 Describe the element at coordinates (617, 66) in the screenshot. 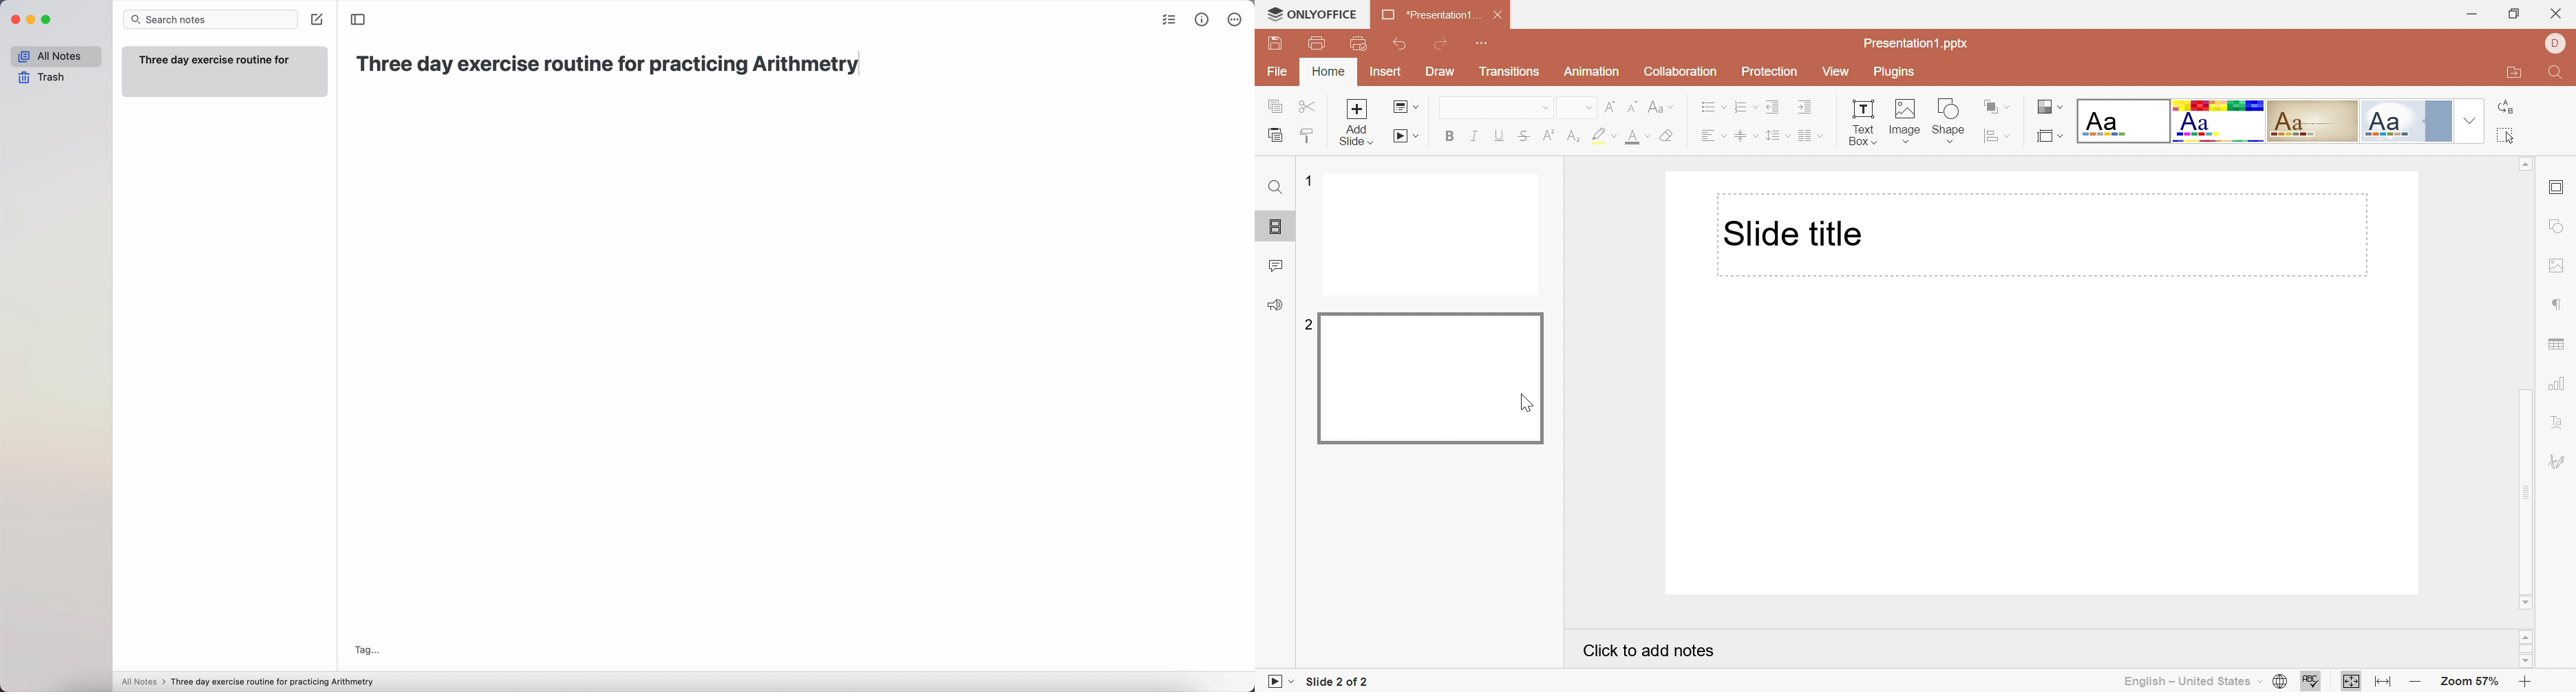

I see `Three day exercise routine for practicing Arithmetry` at that location.